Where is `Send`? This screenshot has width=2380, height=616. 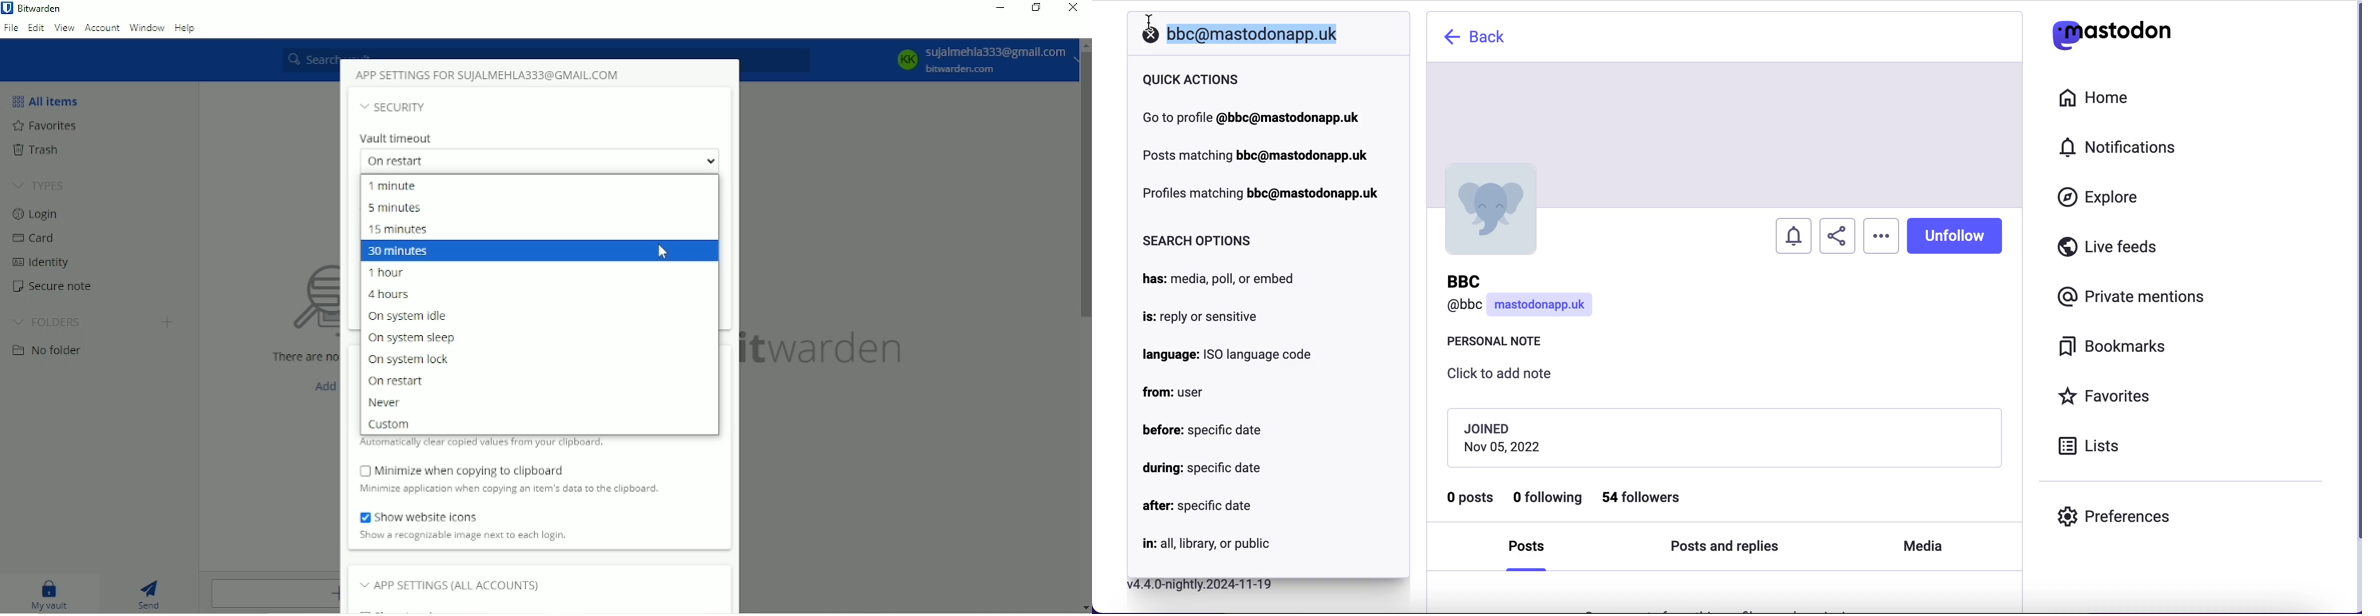
Send is located at coordinates (154, 595).